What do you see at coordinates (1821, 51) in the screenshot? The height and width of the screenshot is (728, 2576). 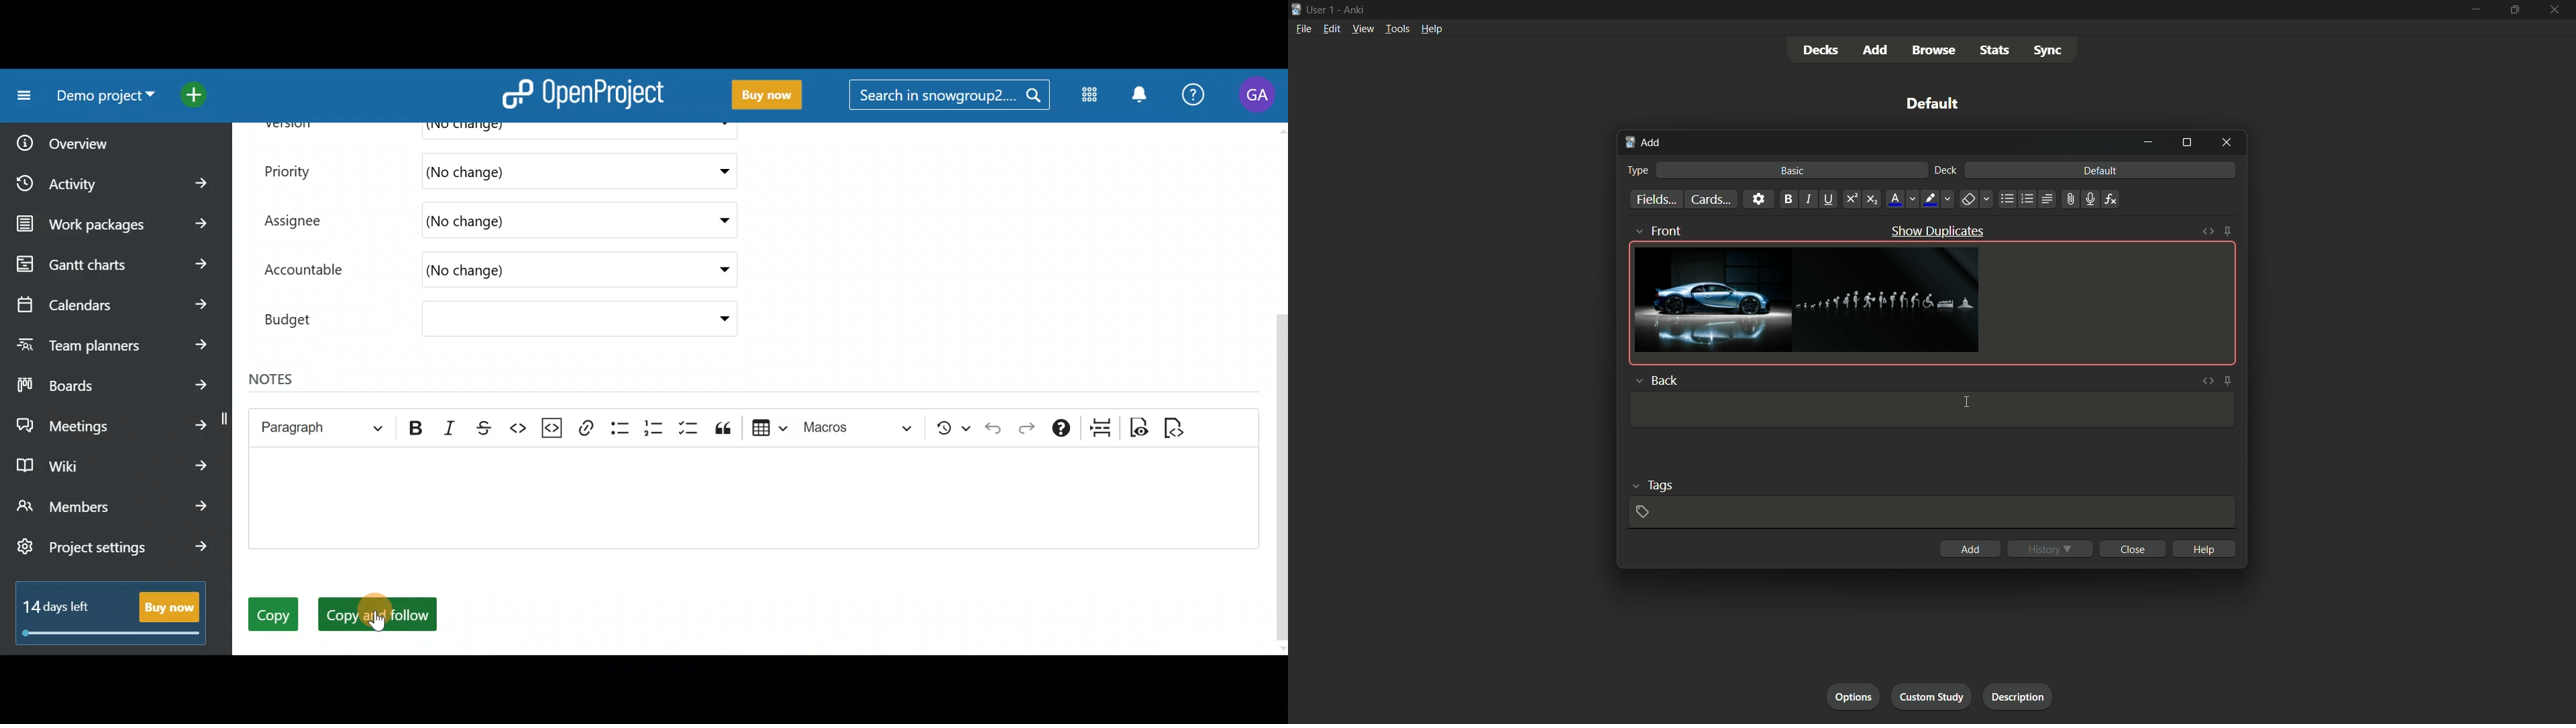 I see `decks` at bounding box center [1821, 51].